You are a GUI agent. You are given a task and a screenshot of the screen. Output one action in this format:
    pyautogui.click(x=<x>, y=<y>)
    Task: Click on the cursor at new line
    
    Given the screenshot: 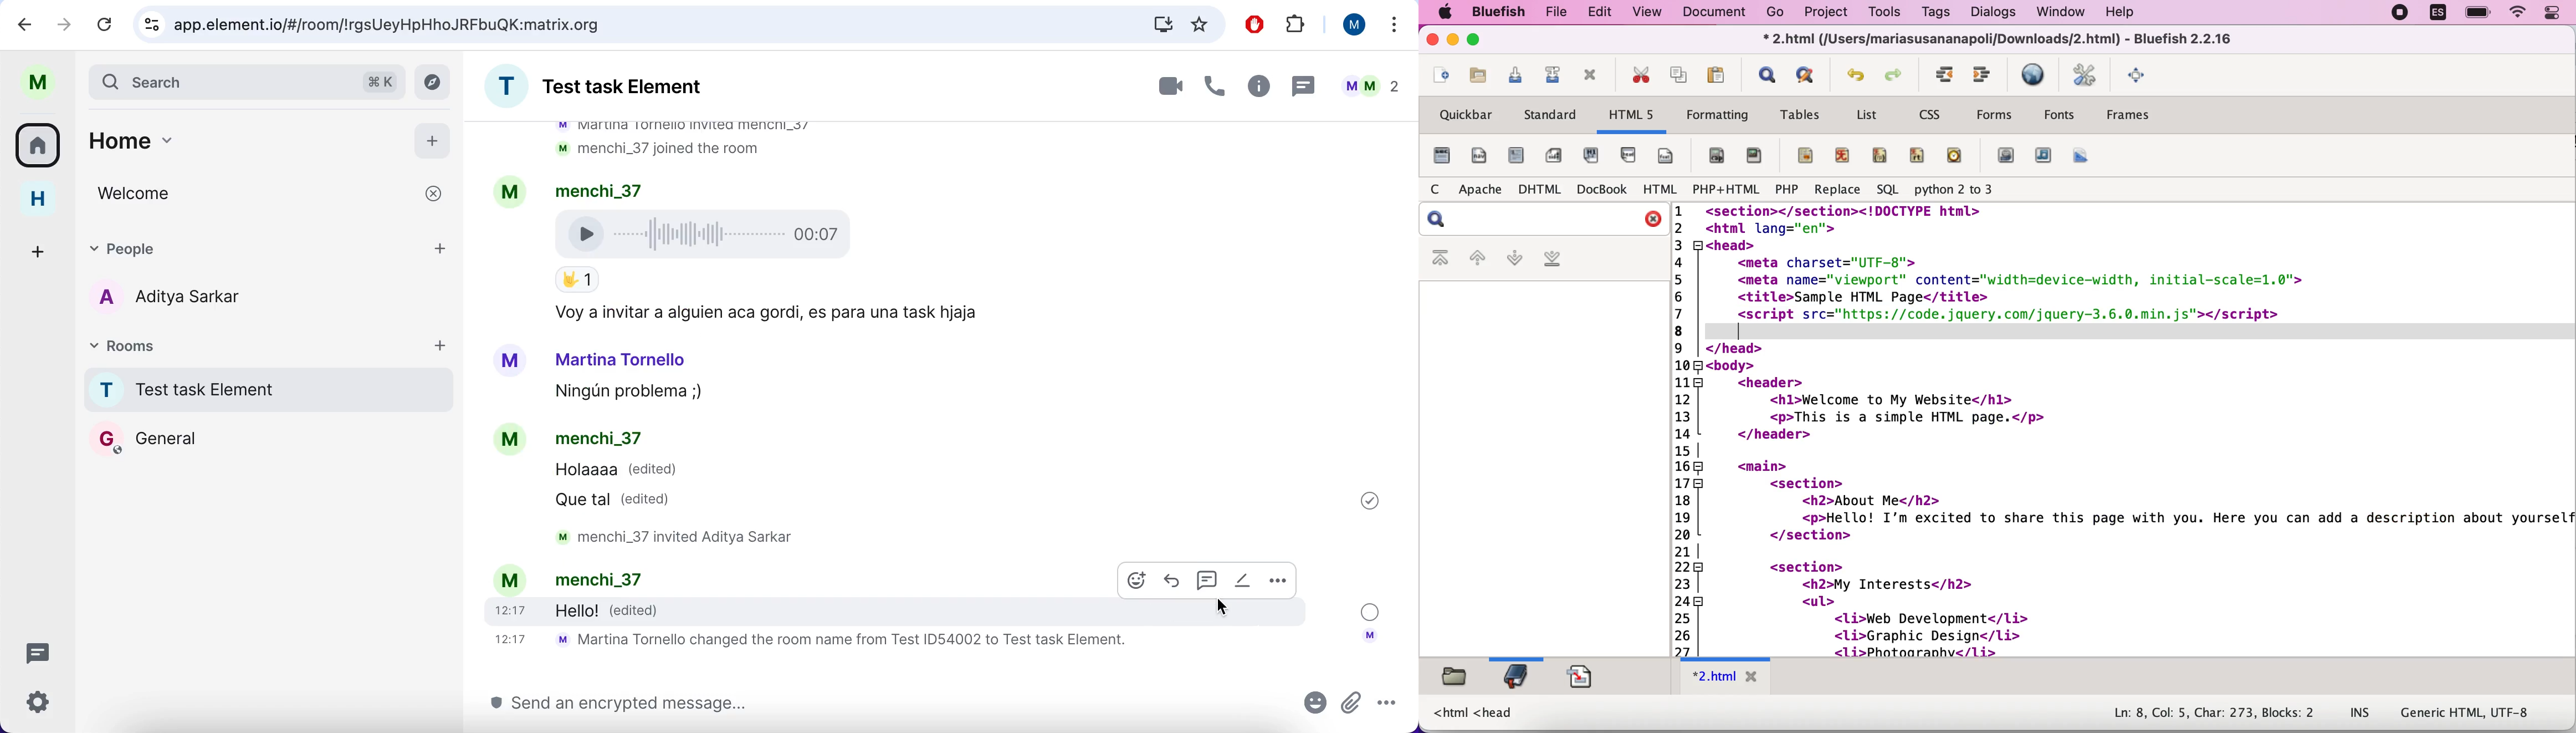 What is the action you would take?
    pyautogui.click(x=1731, y=330)
    